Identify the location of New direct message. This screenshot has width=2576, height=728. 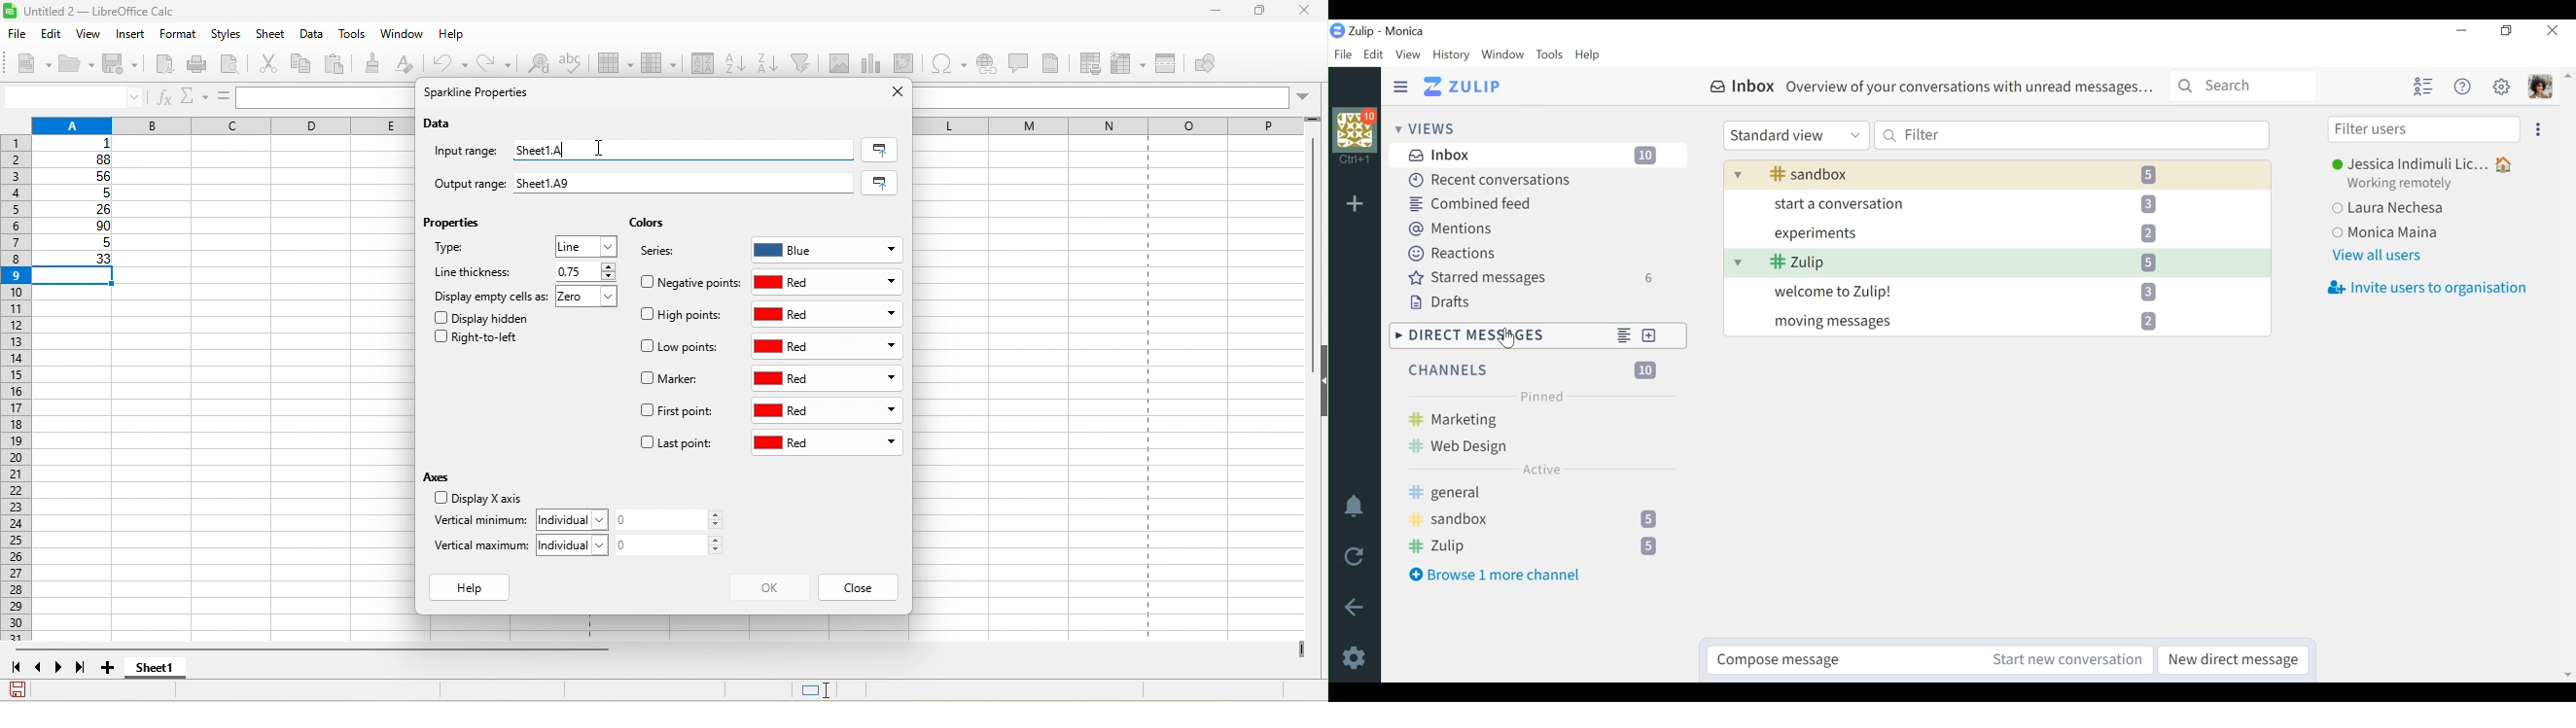
(1661, 336).